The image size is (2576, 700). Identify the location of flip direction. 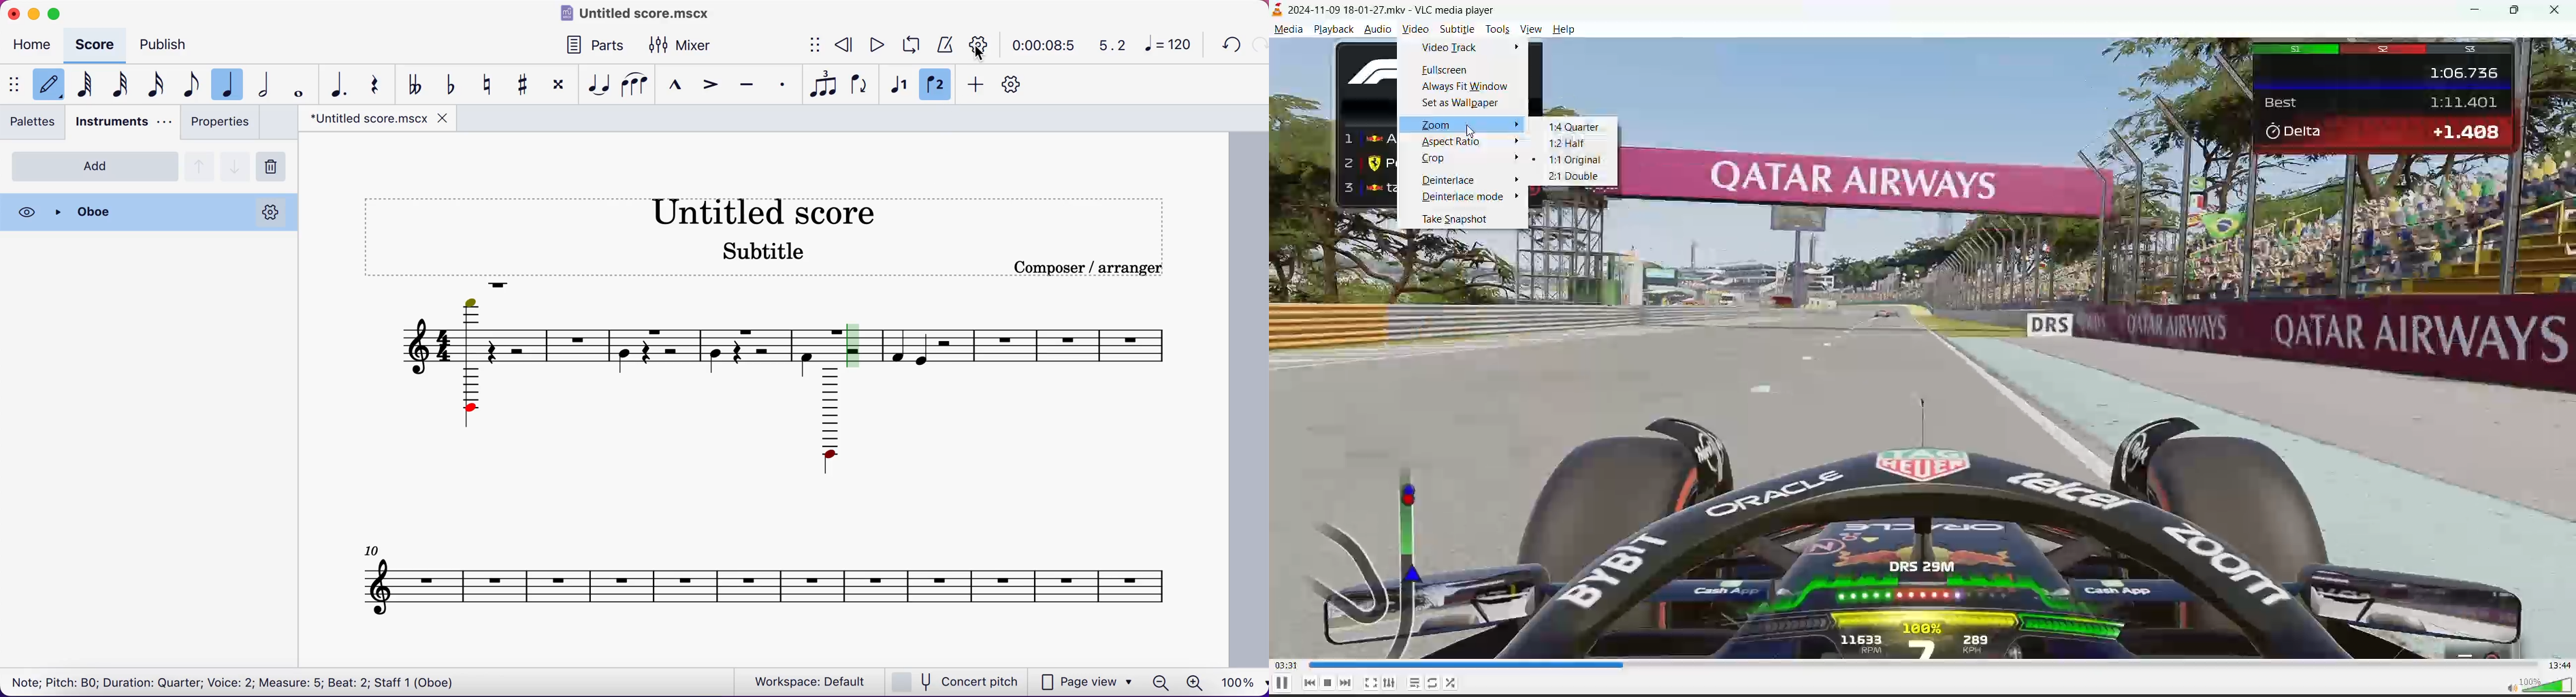
(862, 87).